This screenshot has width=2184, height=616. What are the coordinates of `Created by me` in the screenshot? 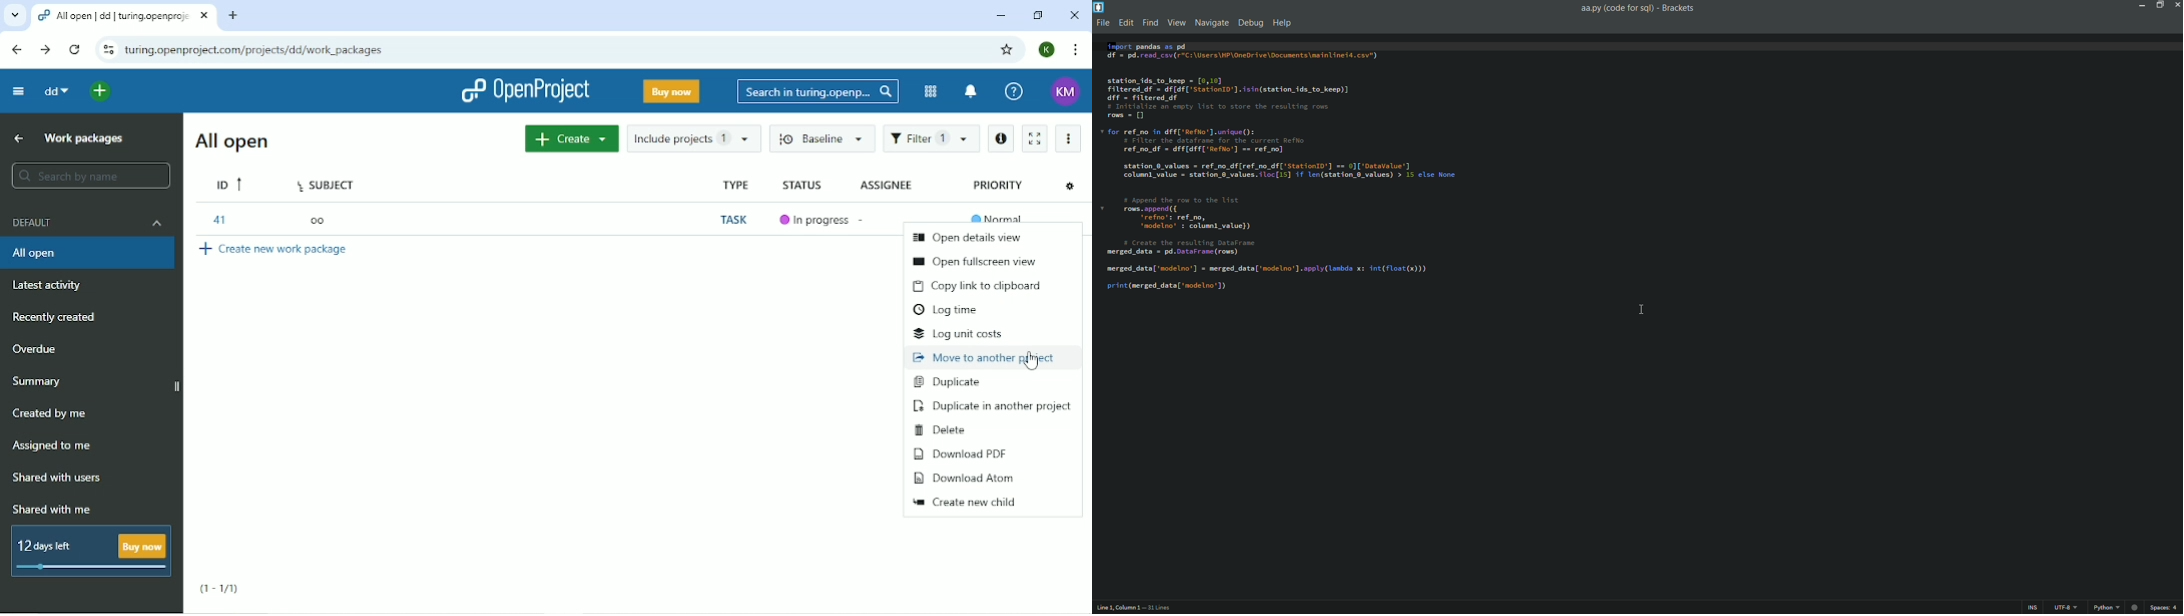 It's located at (49, 412).